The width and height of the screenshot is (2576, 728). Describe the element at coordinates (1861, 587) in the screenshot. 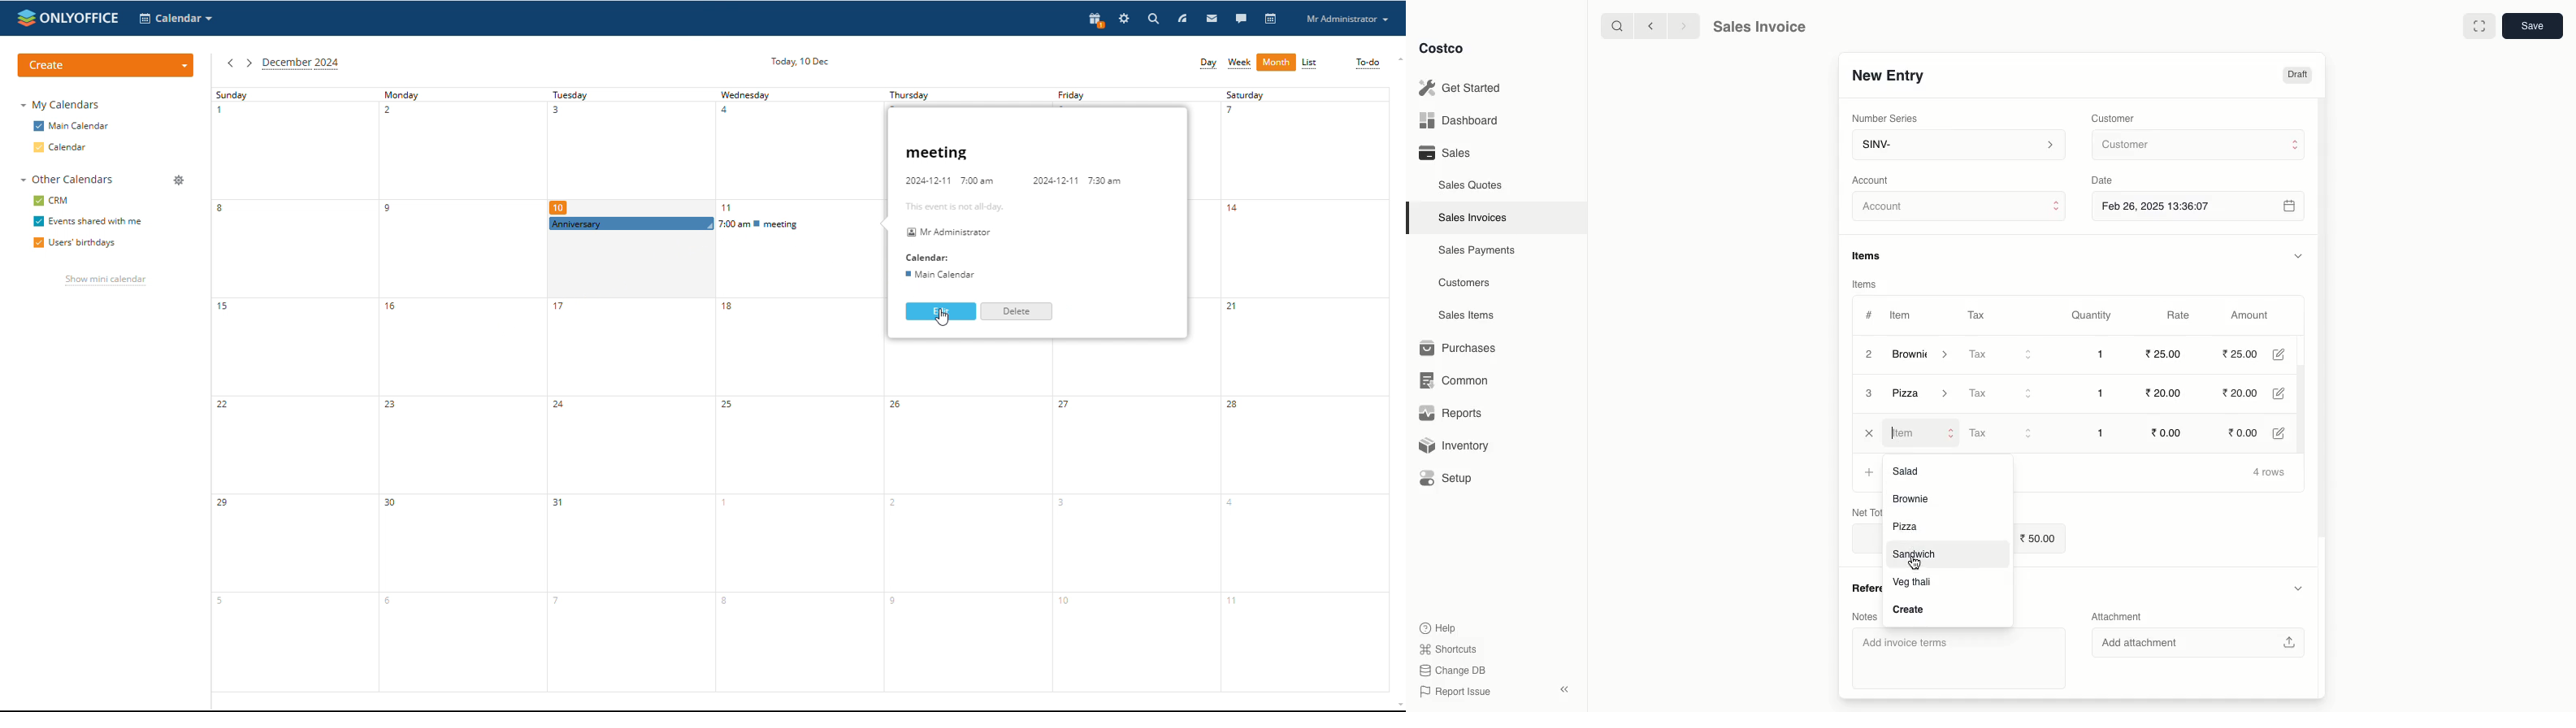

I see `References` at that location.